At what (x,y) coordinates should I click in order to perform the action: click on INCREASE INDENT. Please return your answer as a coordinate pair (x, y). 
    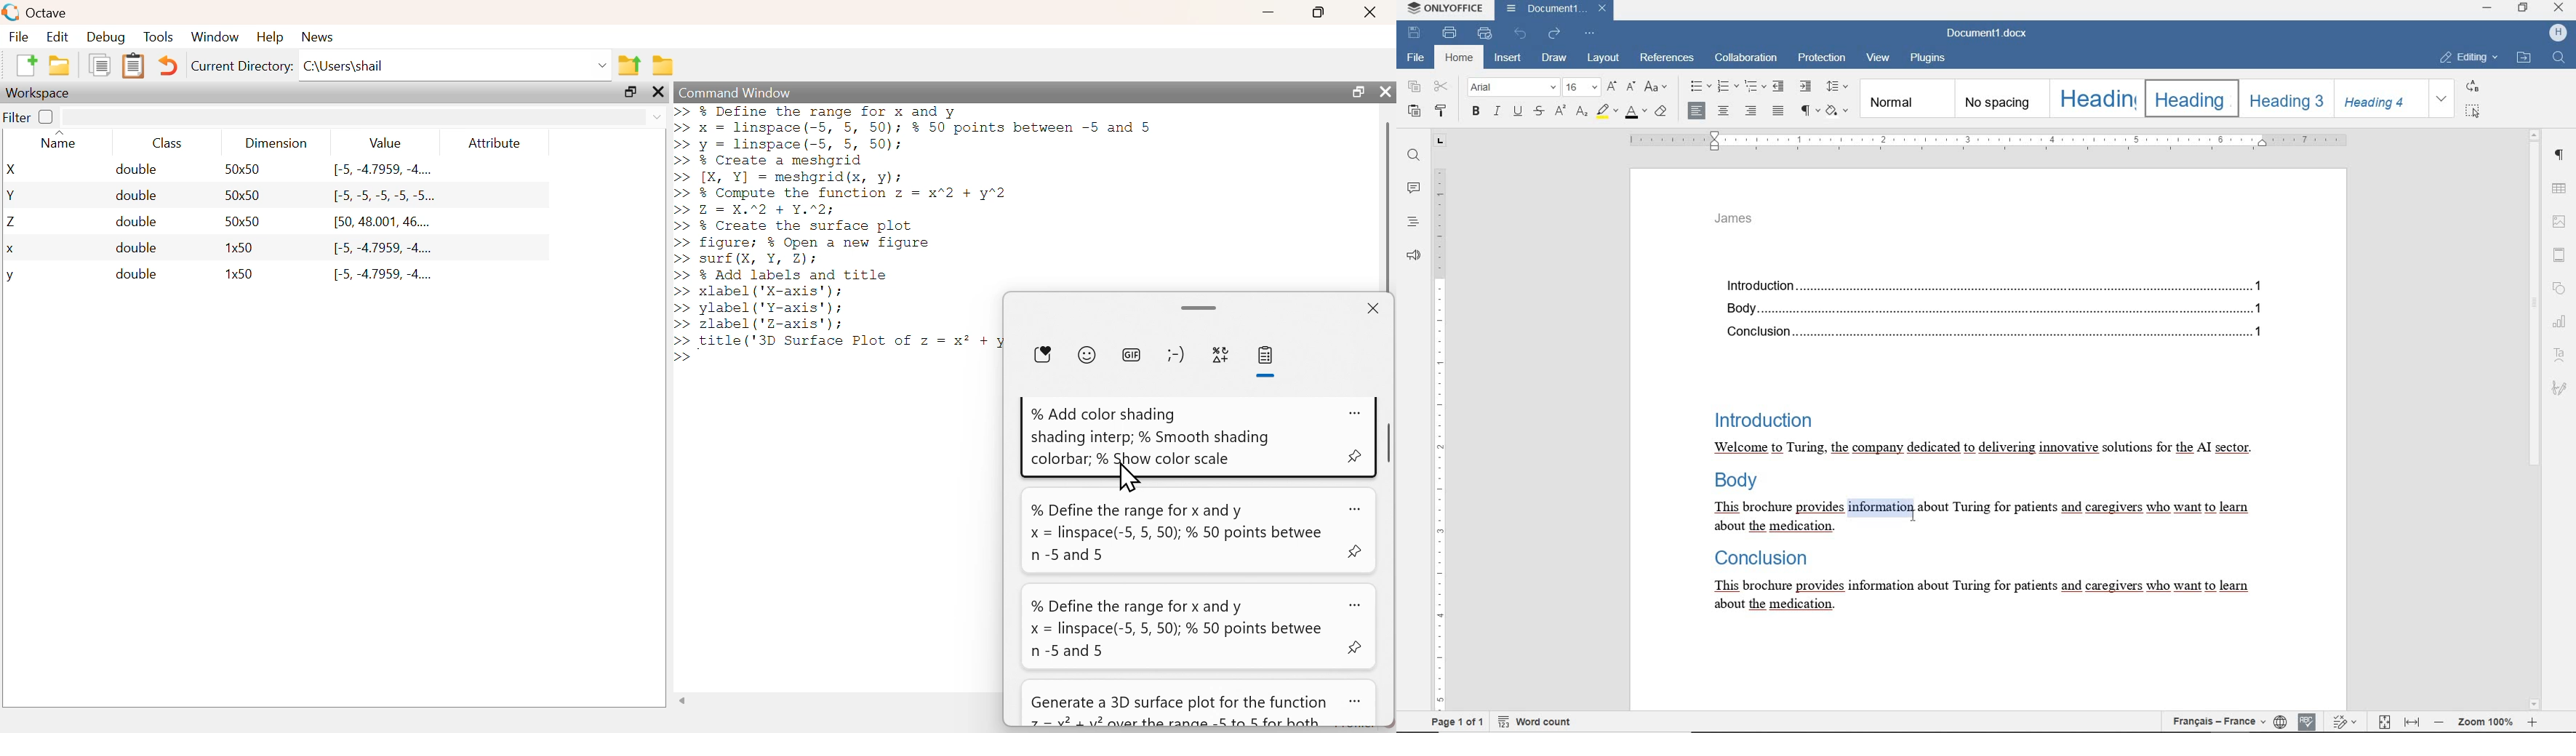
    Looking at the image, I should click on (1807, 86).